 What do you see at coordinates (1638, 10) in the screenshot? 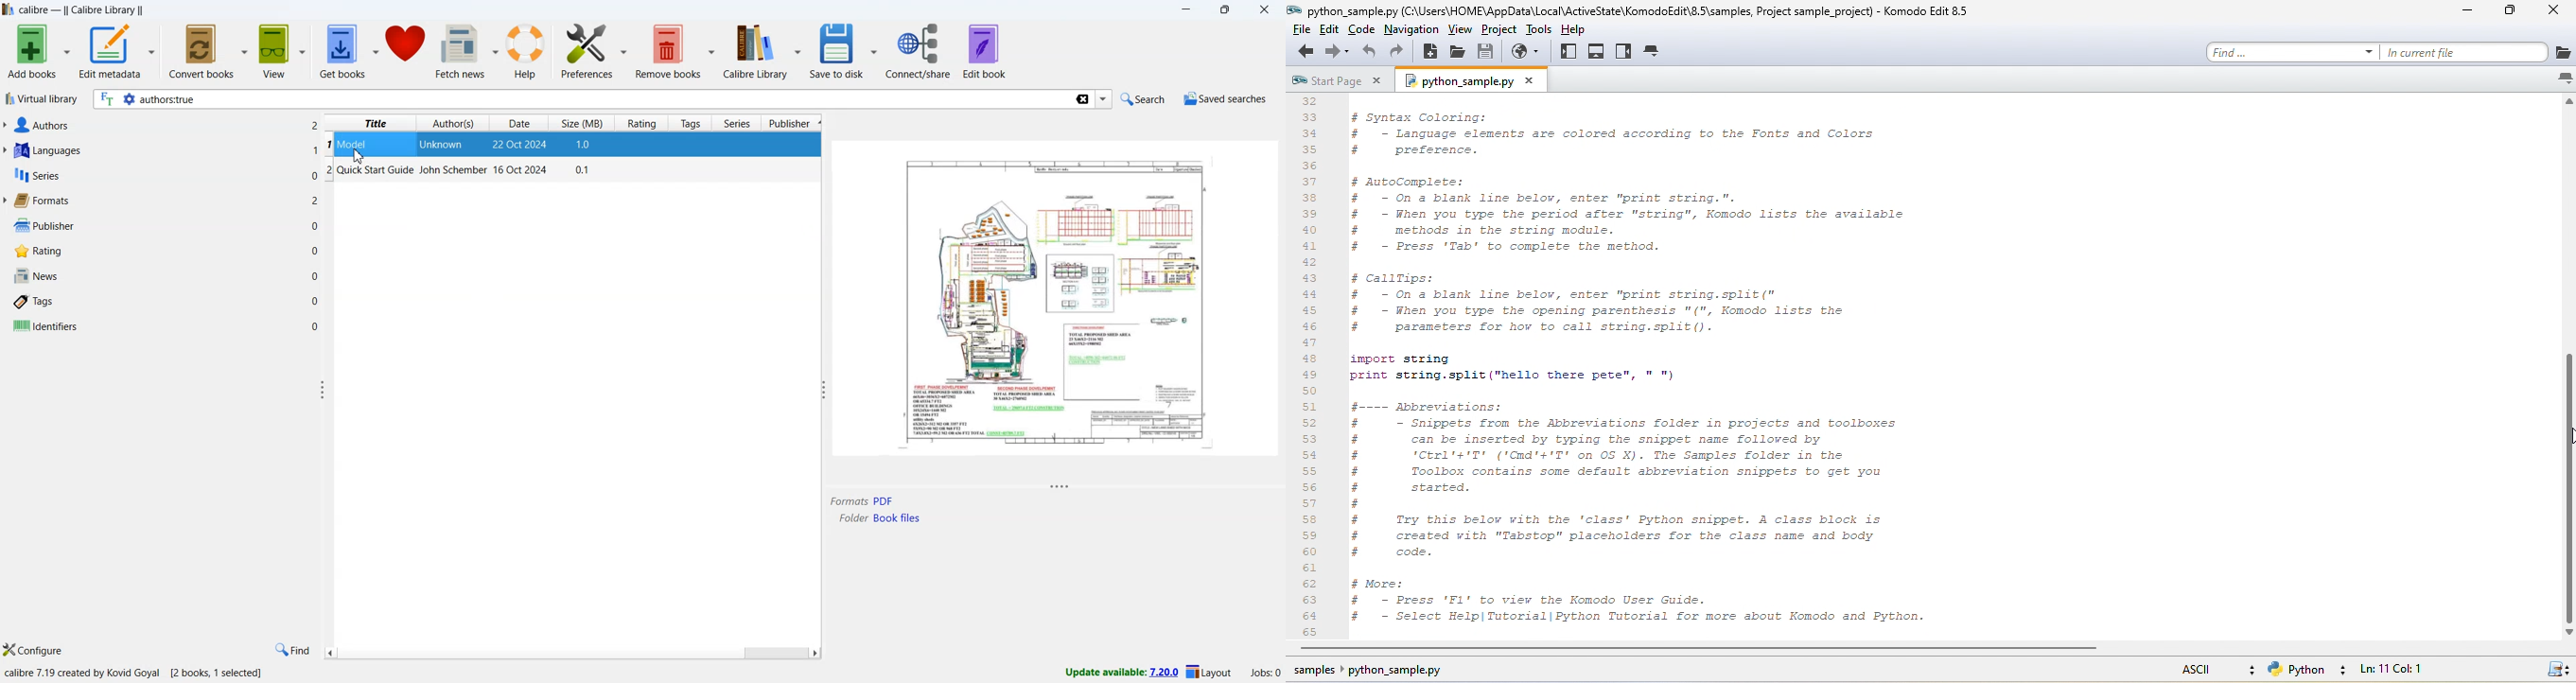
I see `title` at bounding box center [1638, 10].